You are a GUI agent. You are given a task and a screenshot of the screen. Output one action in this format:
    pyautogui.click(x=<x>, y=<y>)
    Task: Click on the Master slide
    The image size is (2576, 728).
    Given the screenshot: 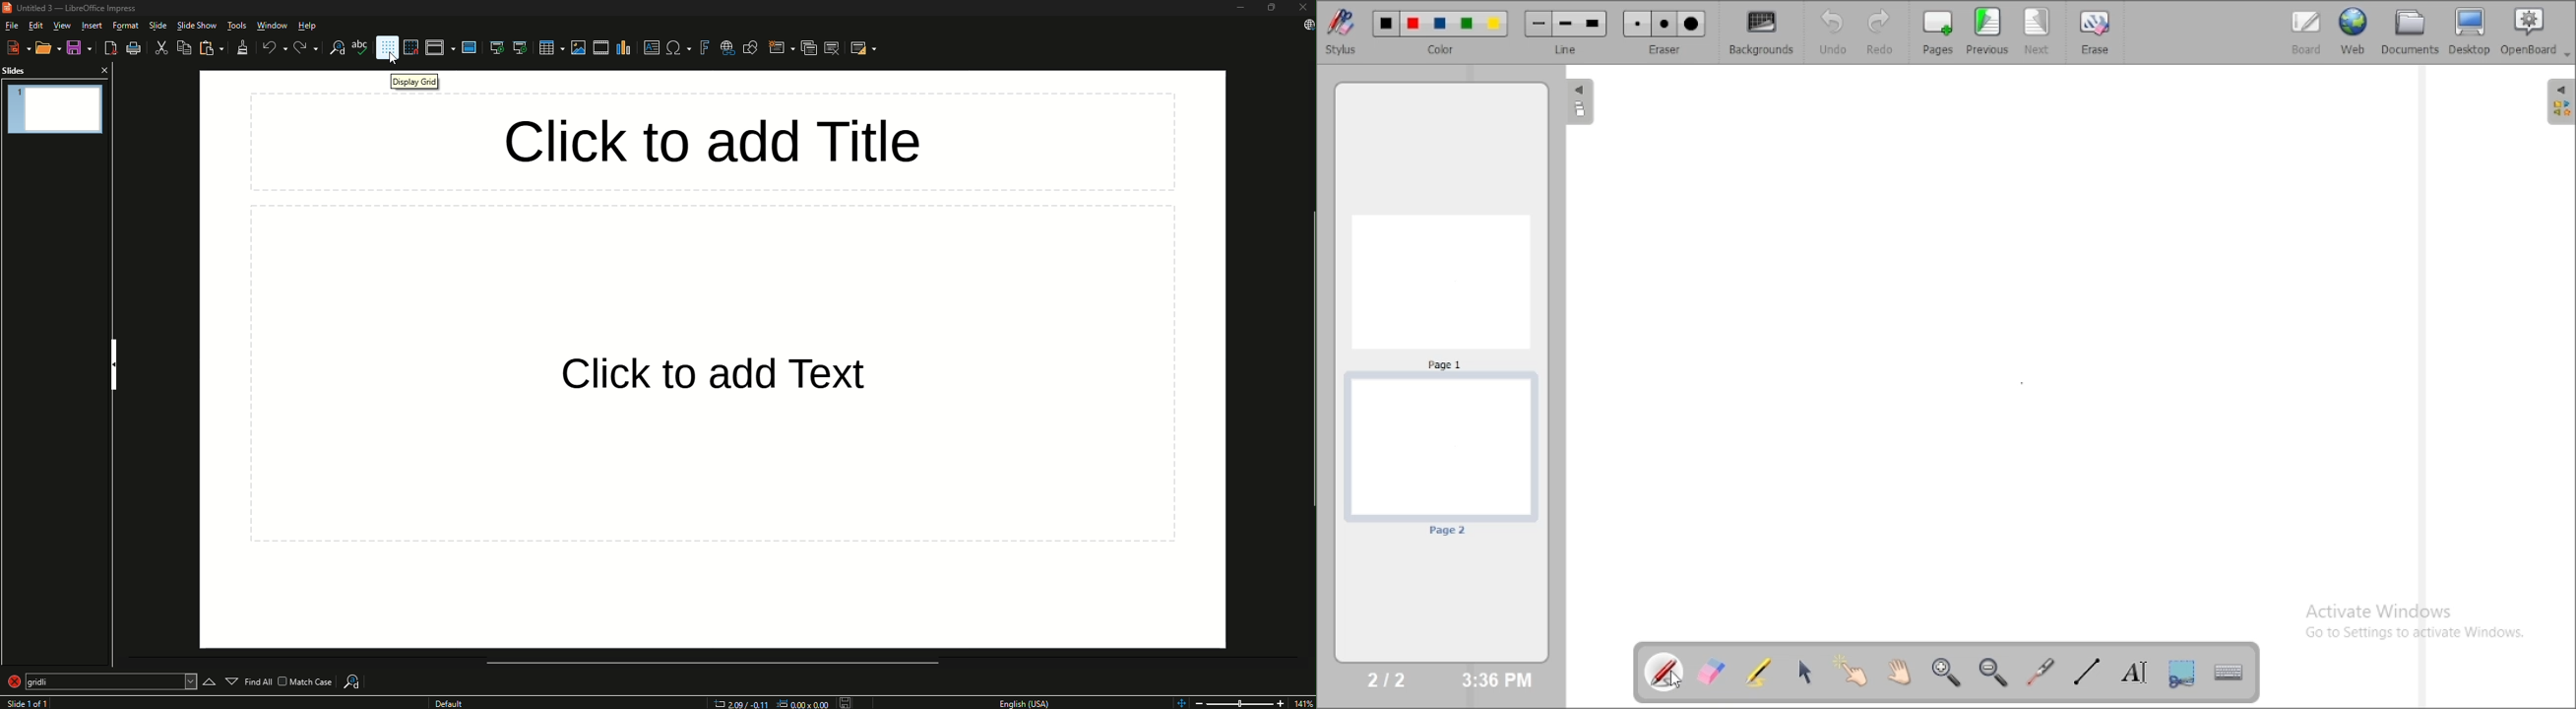 What is the action you would take?
    pyautogui.click(x=469, y=48)
    